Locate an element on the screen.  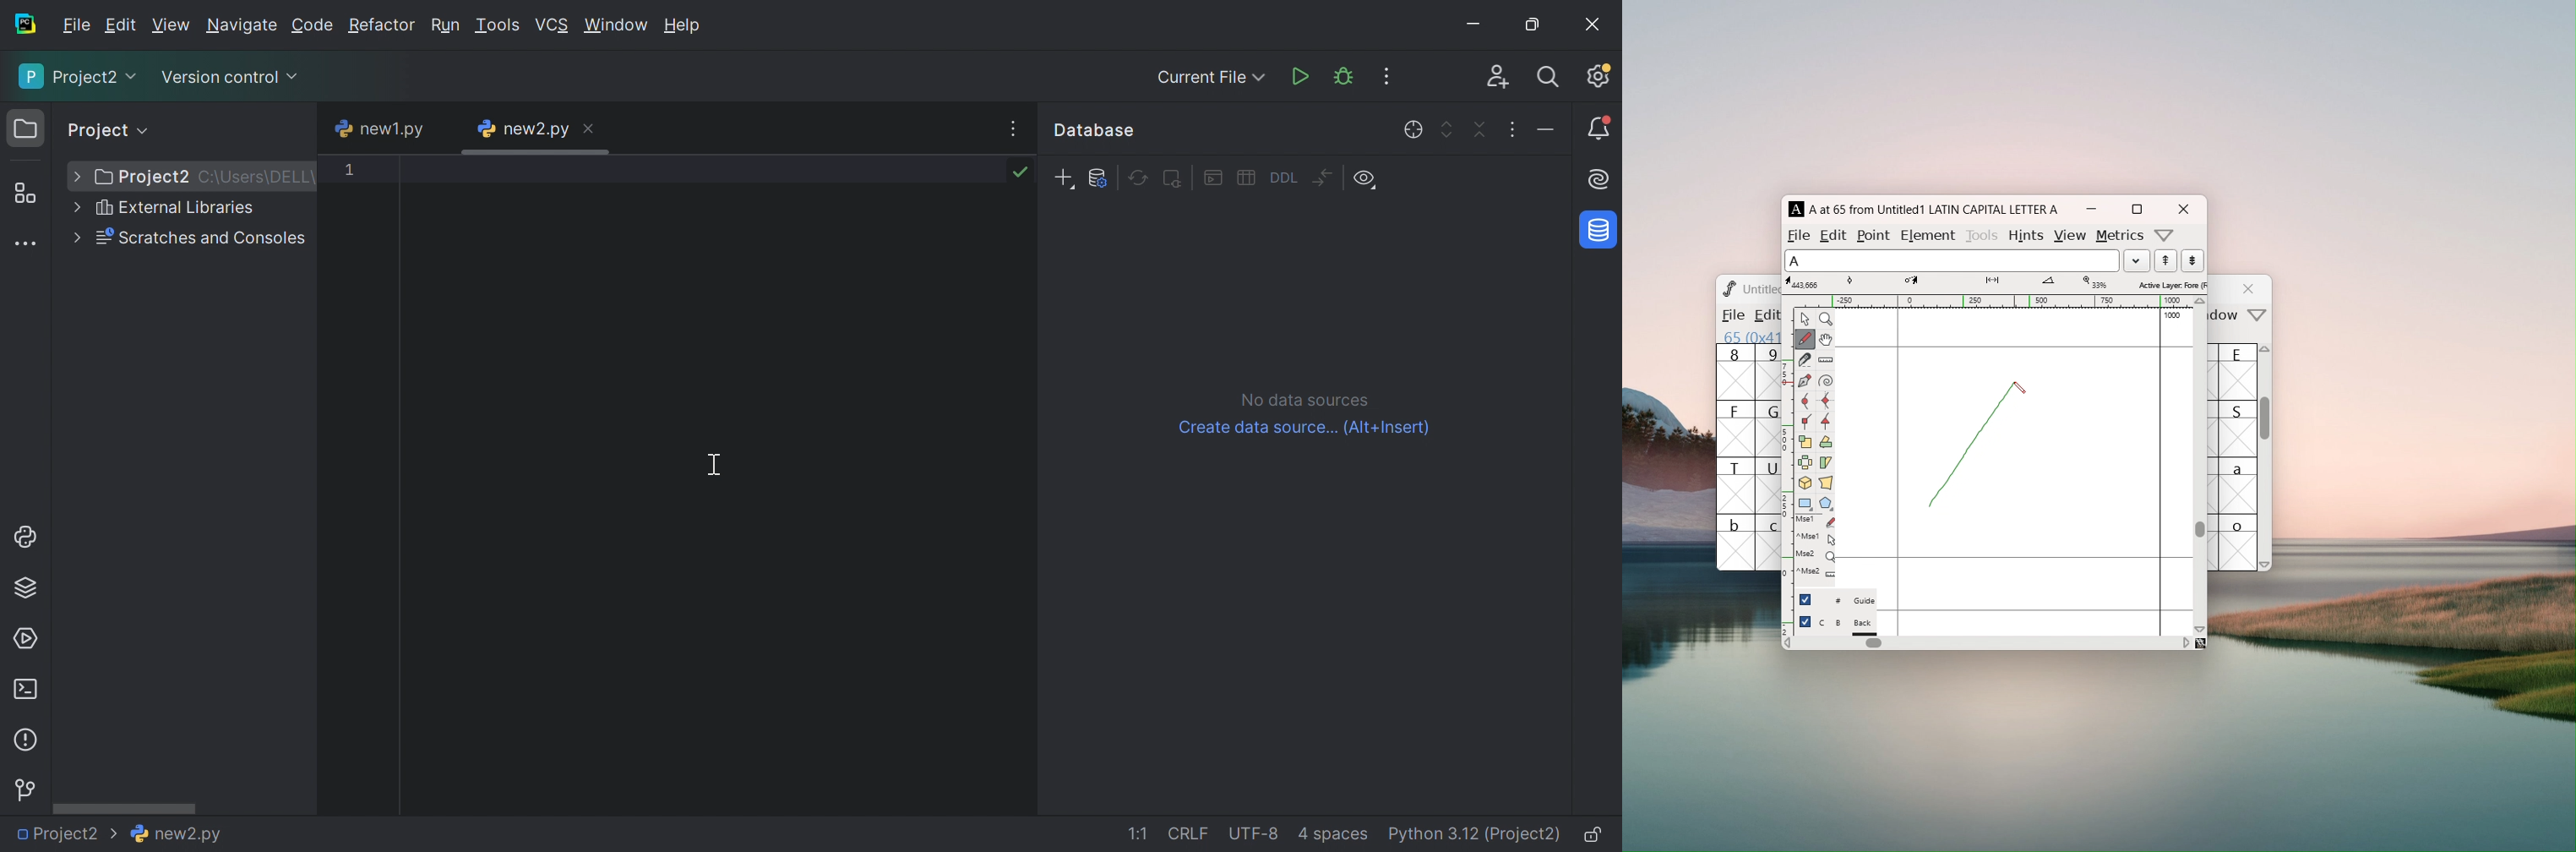
edit is located at coordinates (1834, 234).